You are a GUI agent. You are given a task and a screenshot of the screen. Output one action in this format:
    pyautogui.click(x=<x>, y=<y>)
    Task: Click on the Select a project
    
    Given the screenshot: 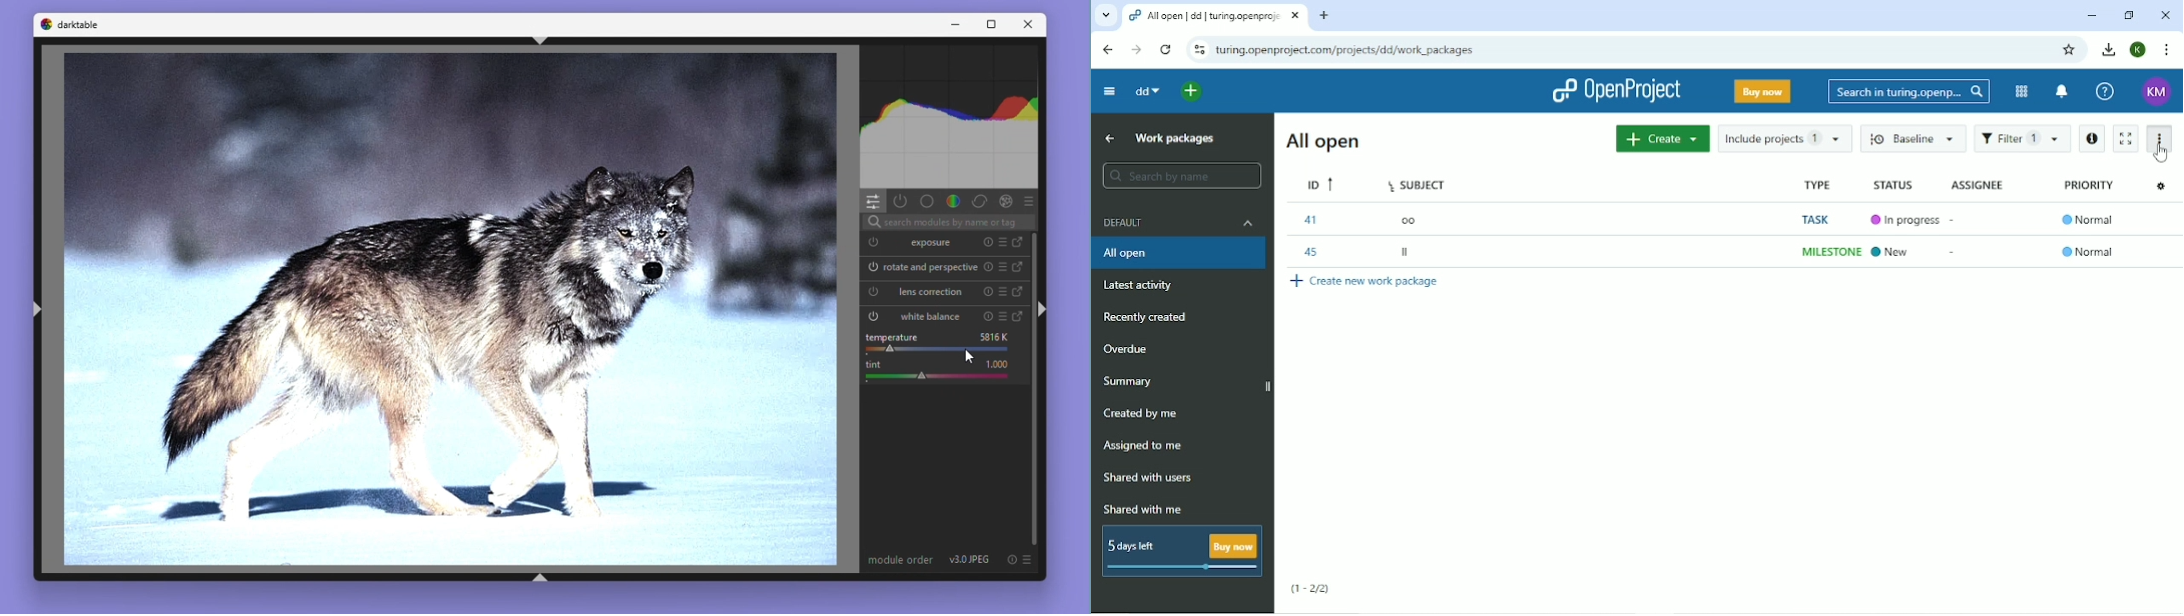 What is the action you would take?
    pyautogui.click(x=1190, y=92)
    